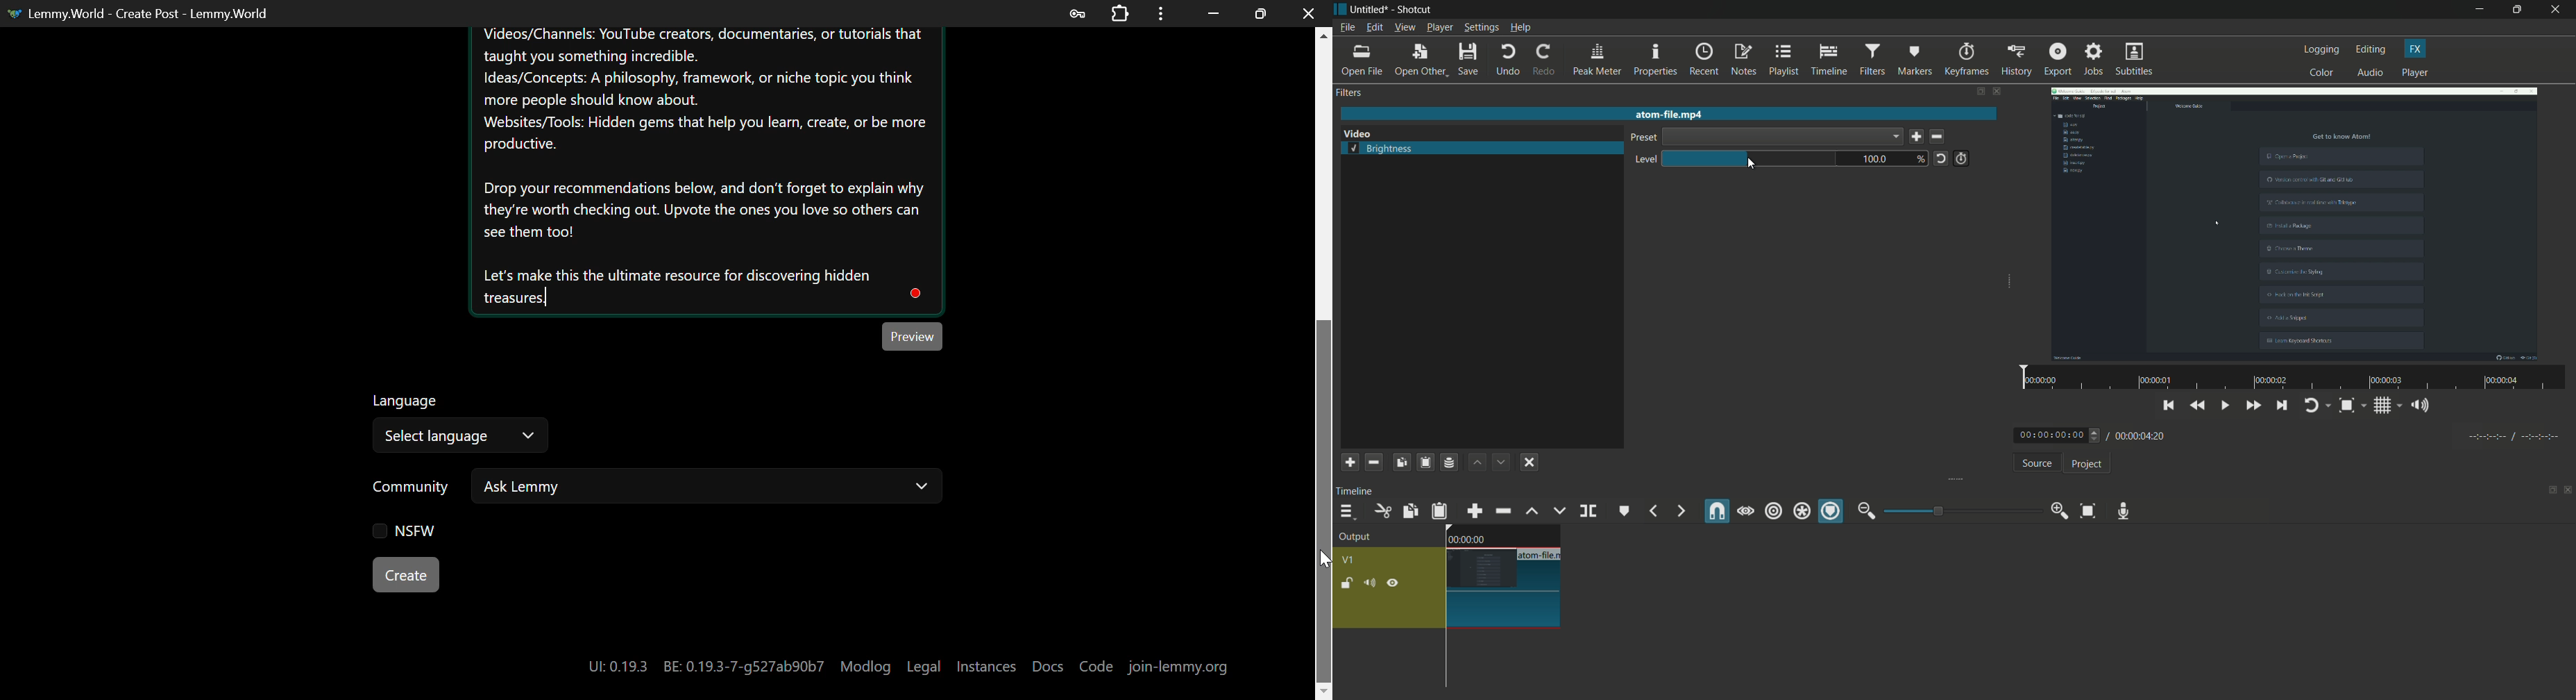 This screenshot has width=2576, height=700. What do you see at coordinates (1668, 113) in the screenshot?
I see `atom-file.mp4` at bounding box center [1668, 113].